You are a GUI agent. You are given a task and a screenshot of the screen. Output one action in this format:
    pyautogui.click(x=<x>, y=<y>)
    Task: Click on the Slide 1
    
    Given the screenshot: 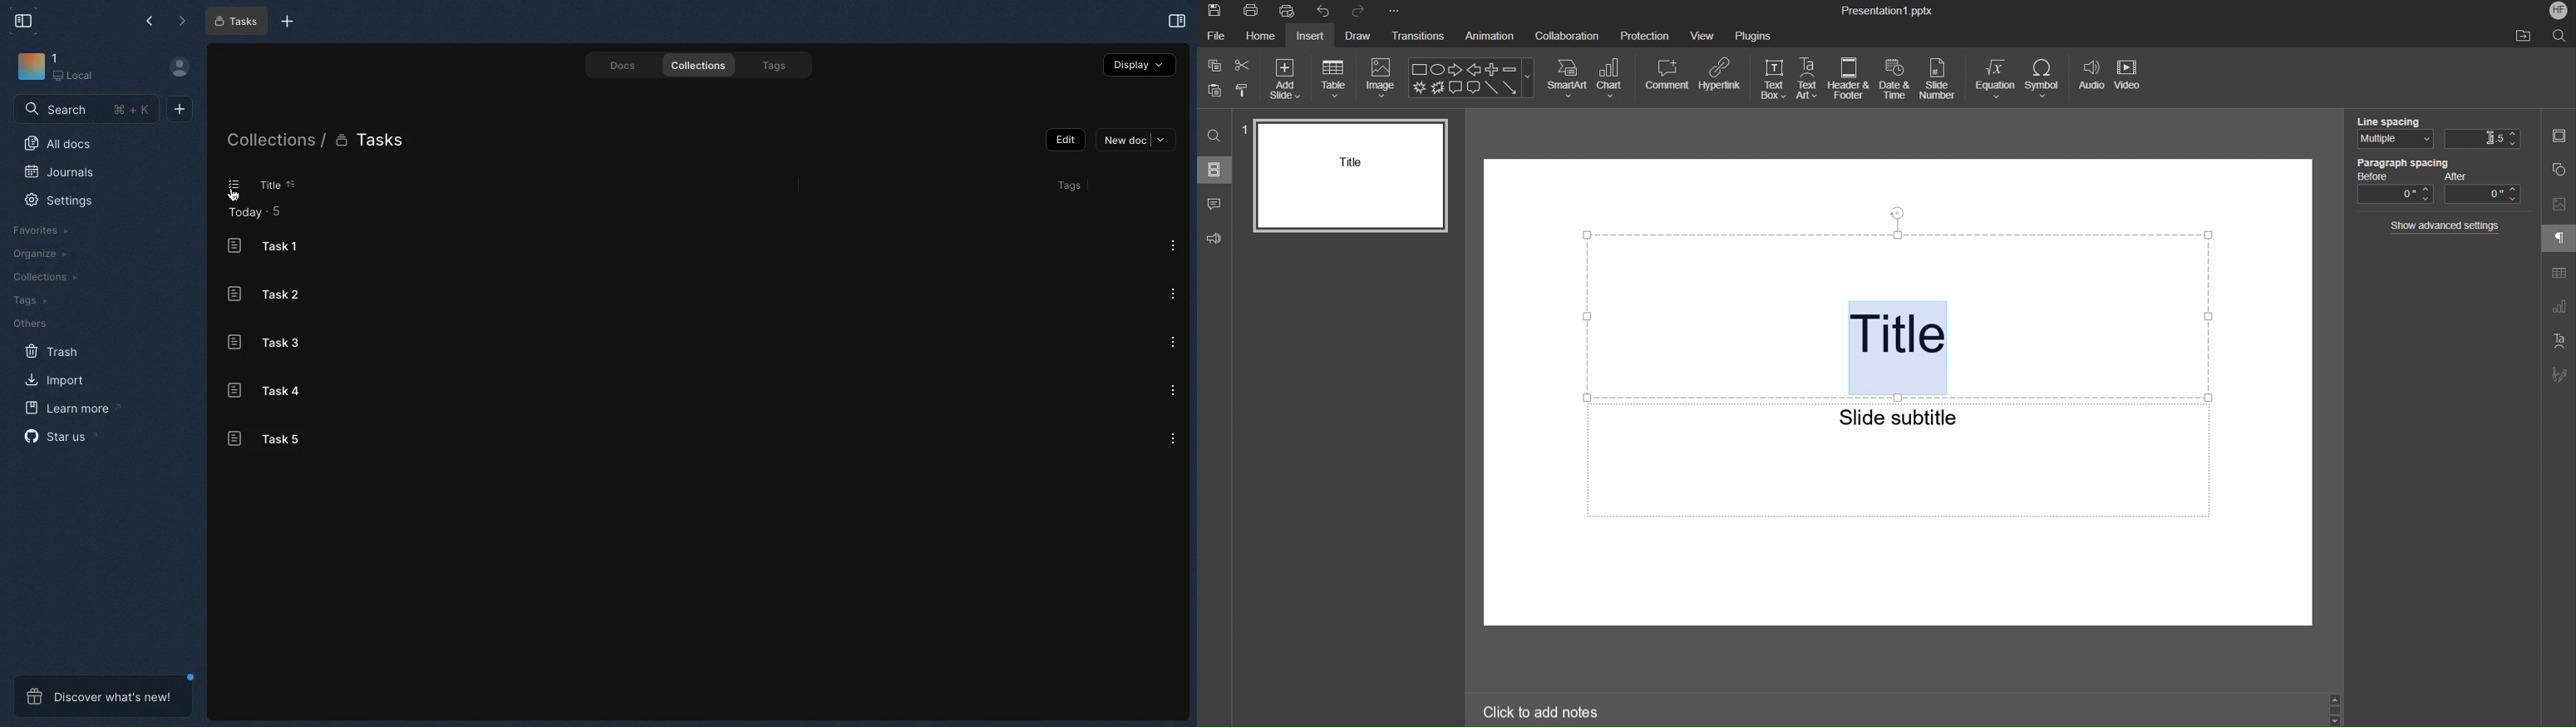 What is the action you would take?
    pyautogui.click(x=1352, y=175)
    